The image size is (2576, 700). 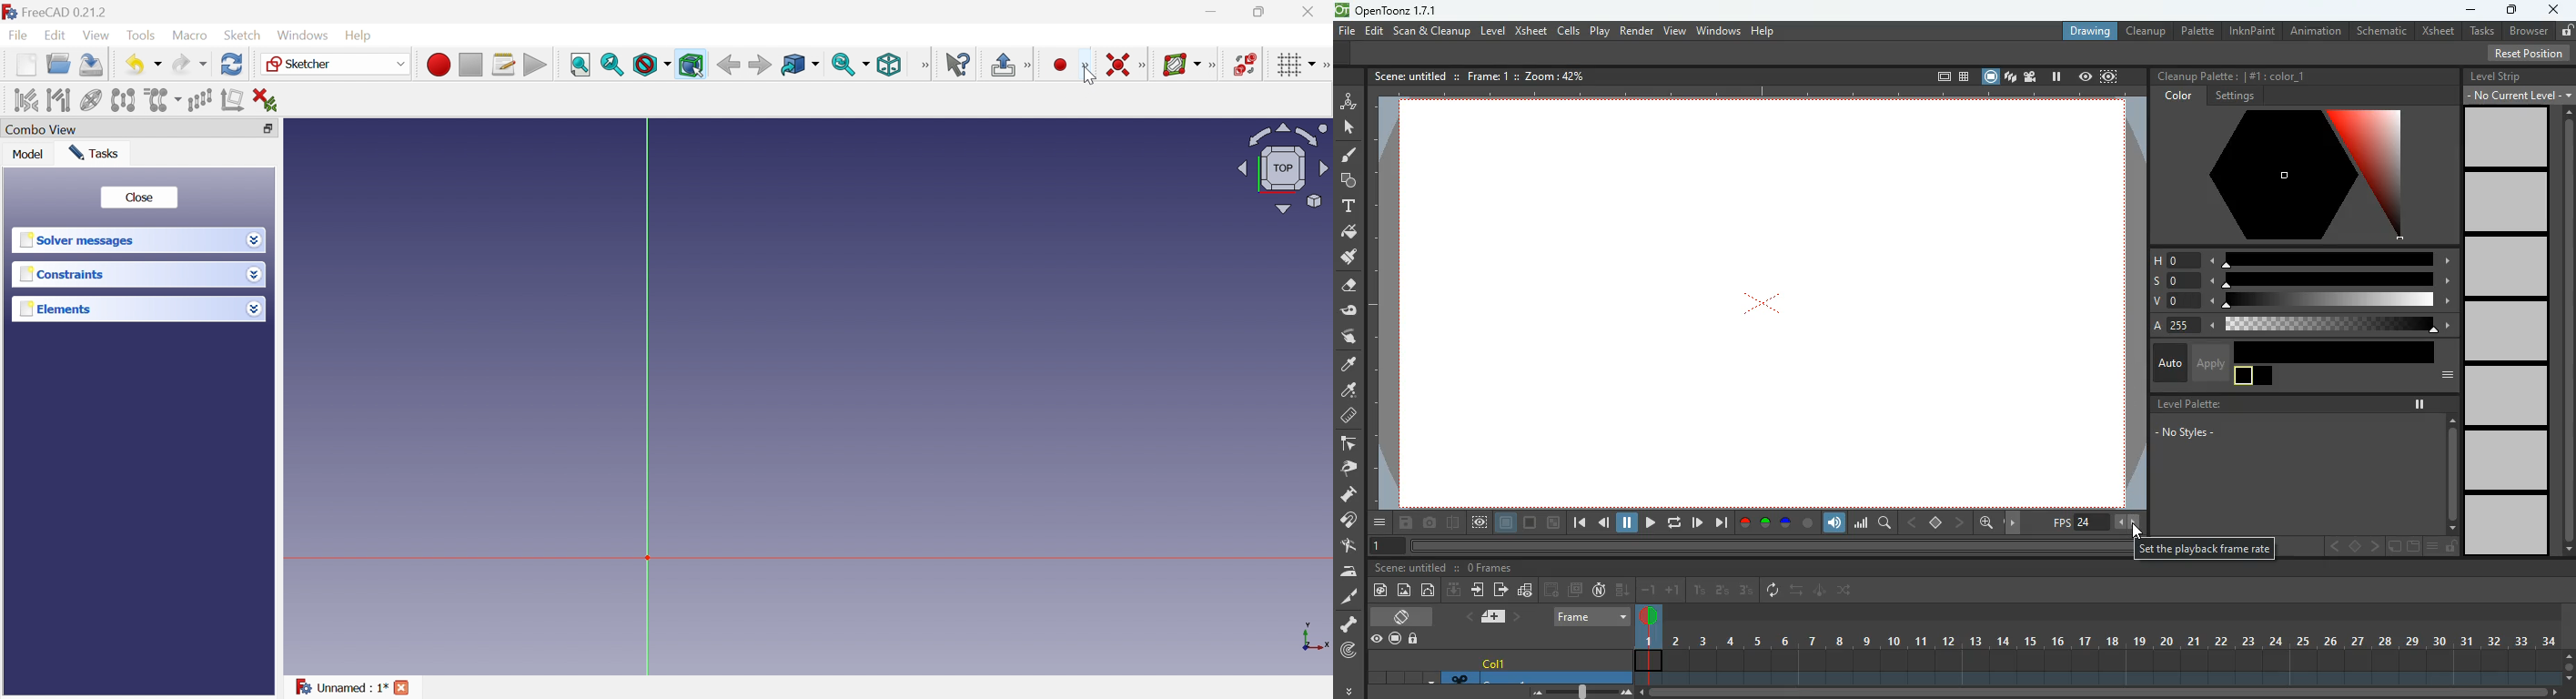 I want to click on end, so click(x=1722, y=523).